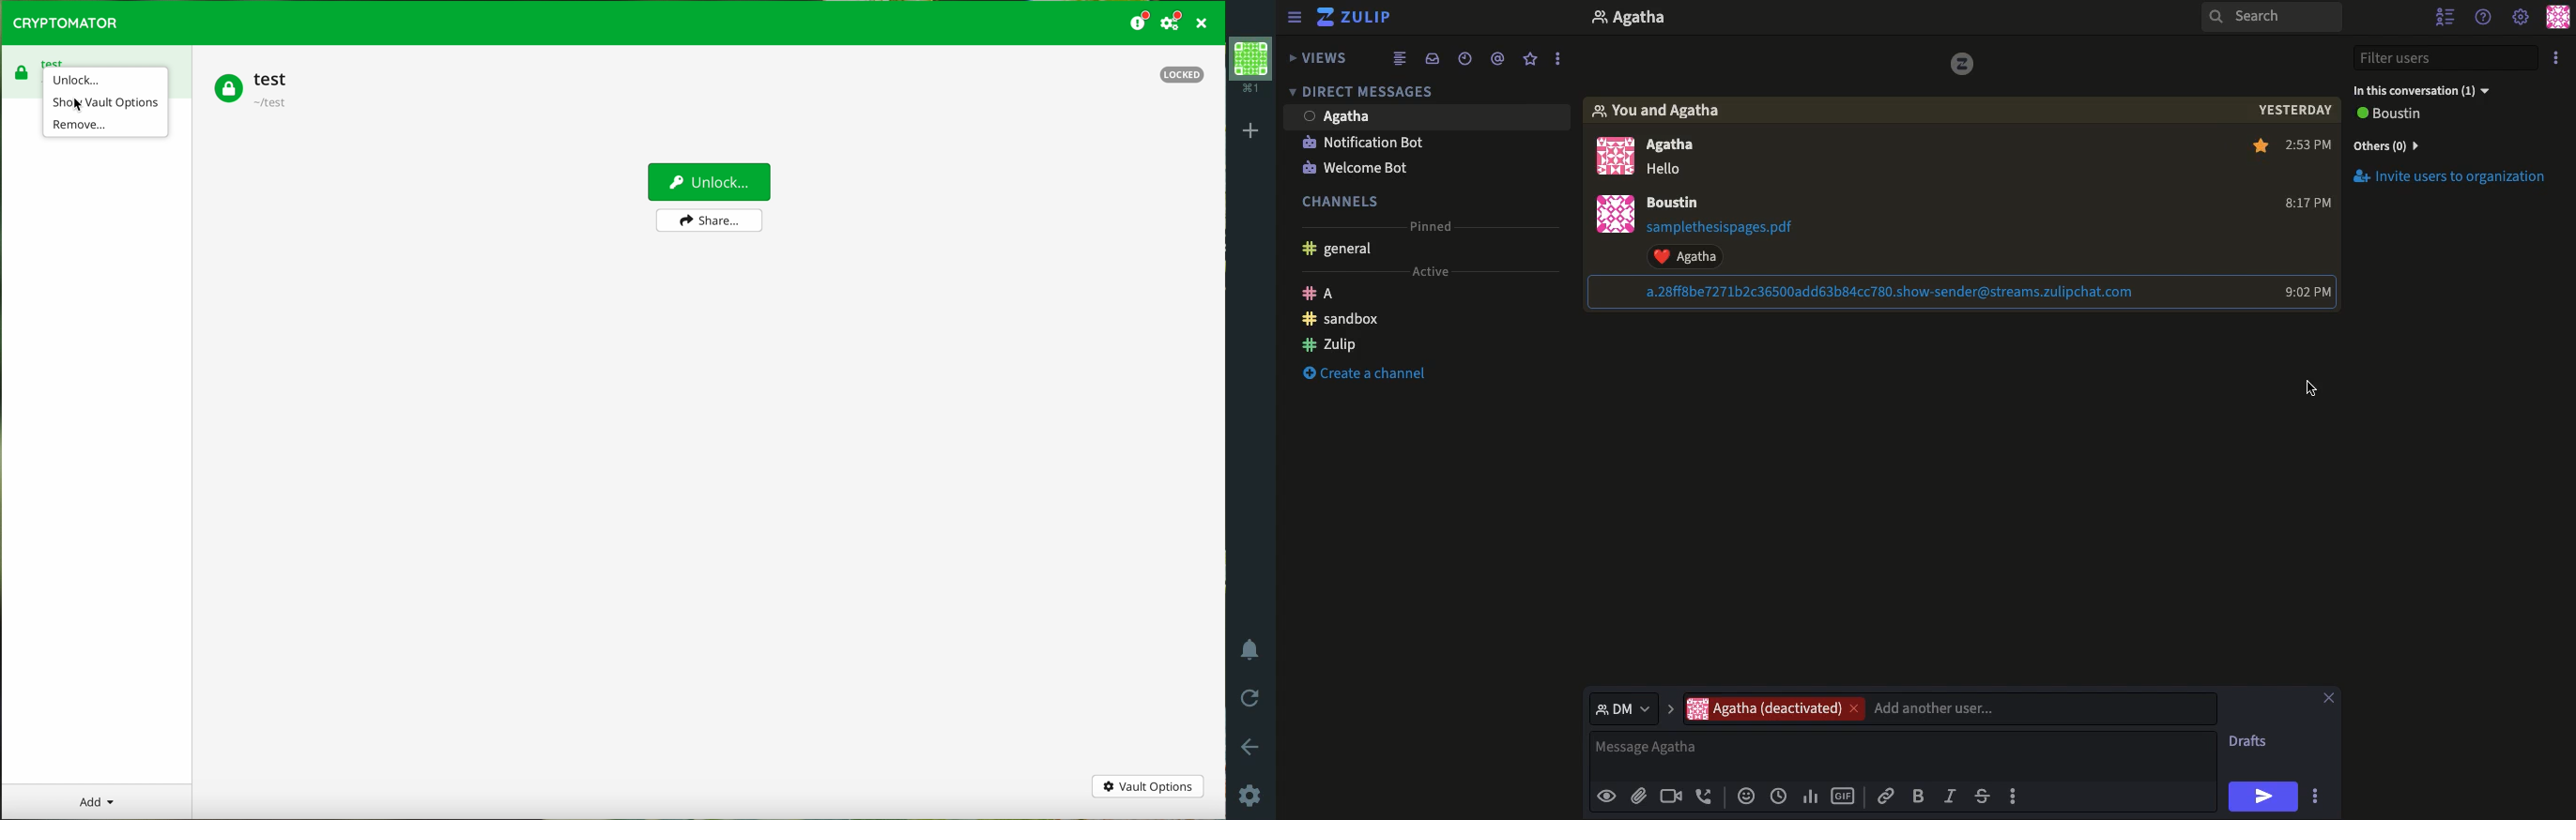 This screenshot has width=2576, height=840. Describe the element at coordinates (1684, 257) in the screenshot. I see `Reaction` at that location.